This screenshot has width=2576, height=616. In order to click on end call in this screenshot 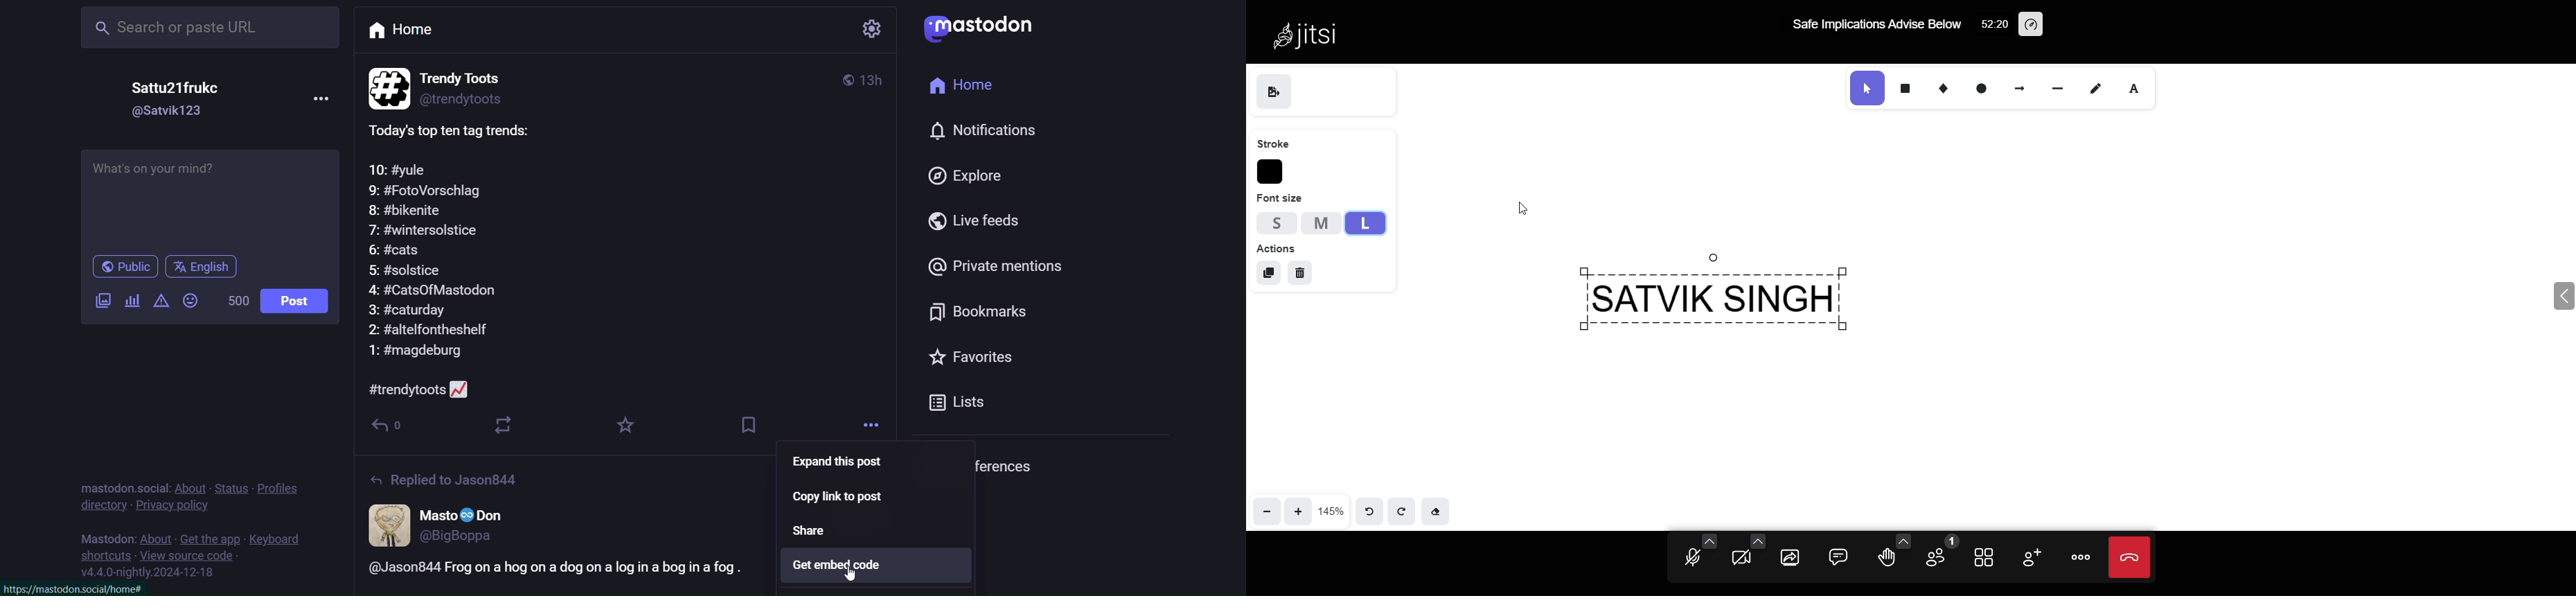, I will do `click(2127, 559)`.